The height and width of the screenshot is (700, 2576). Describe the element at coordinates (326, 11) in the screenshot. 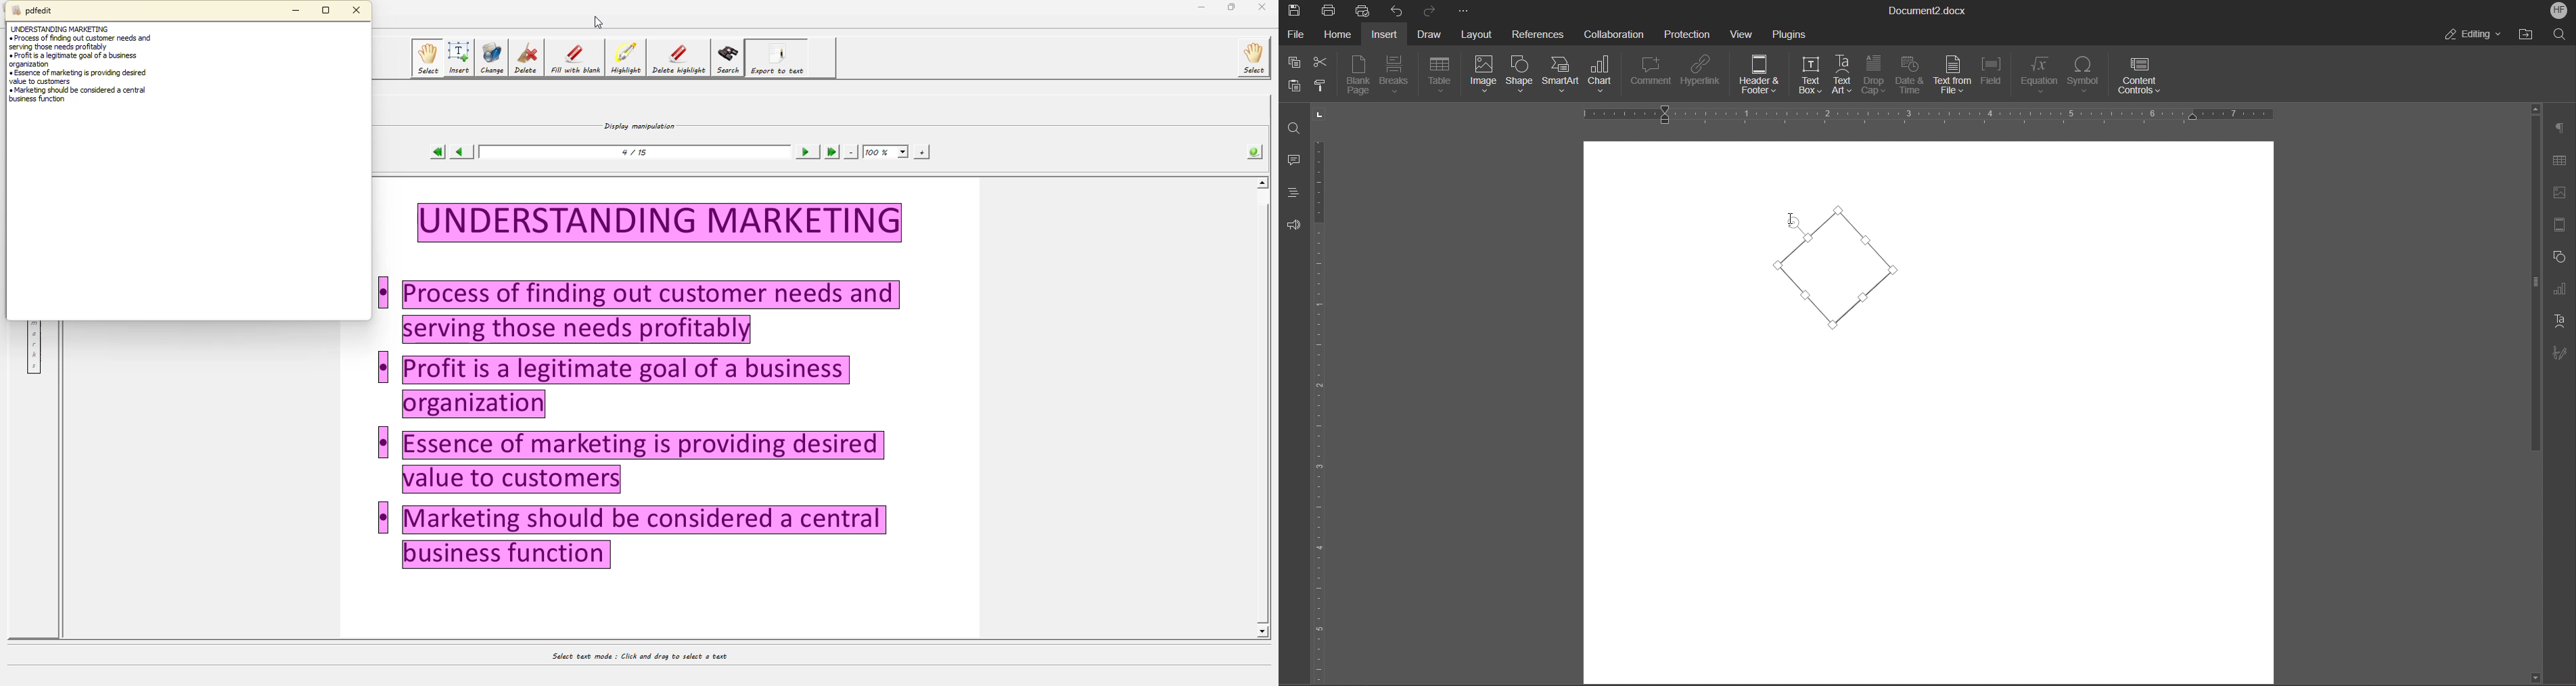

I see `maximize` at that location.